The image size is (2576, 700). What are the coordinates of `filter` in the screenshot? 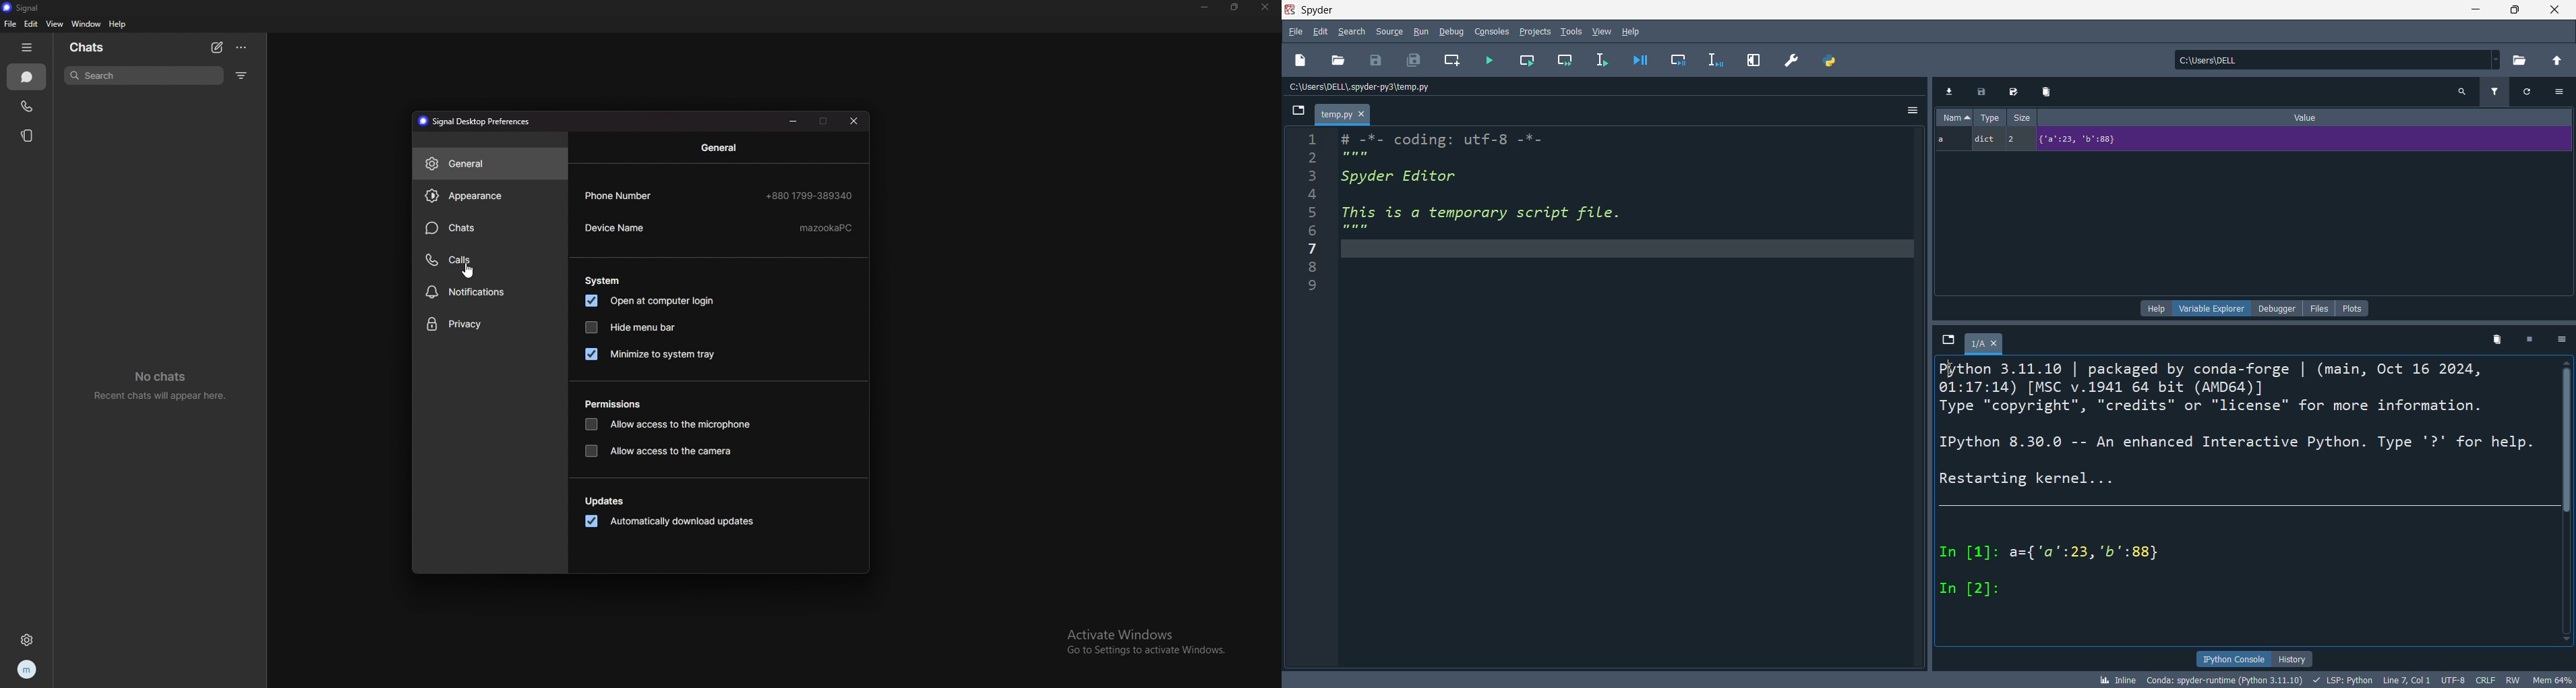 It's located at (242, 75).